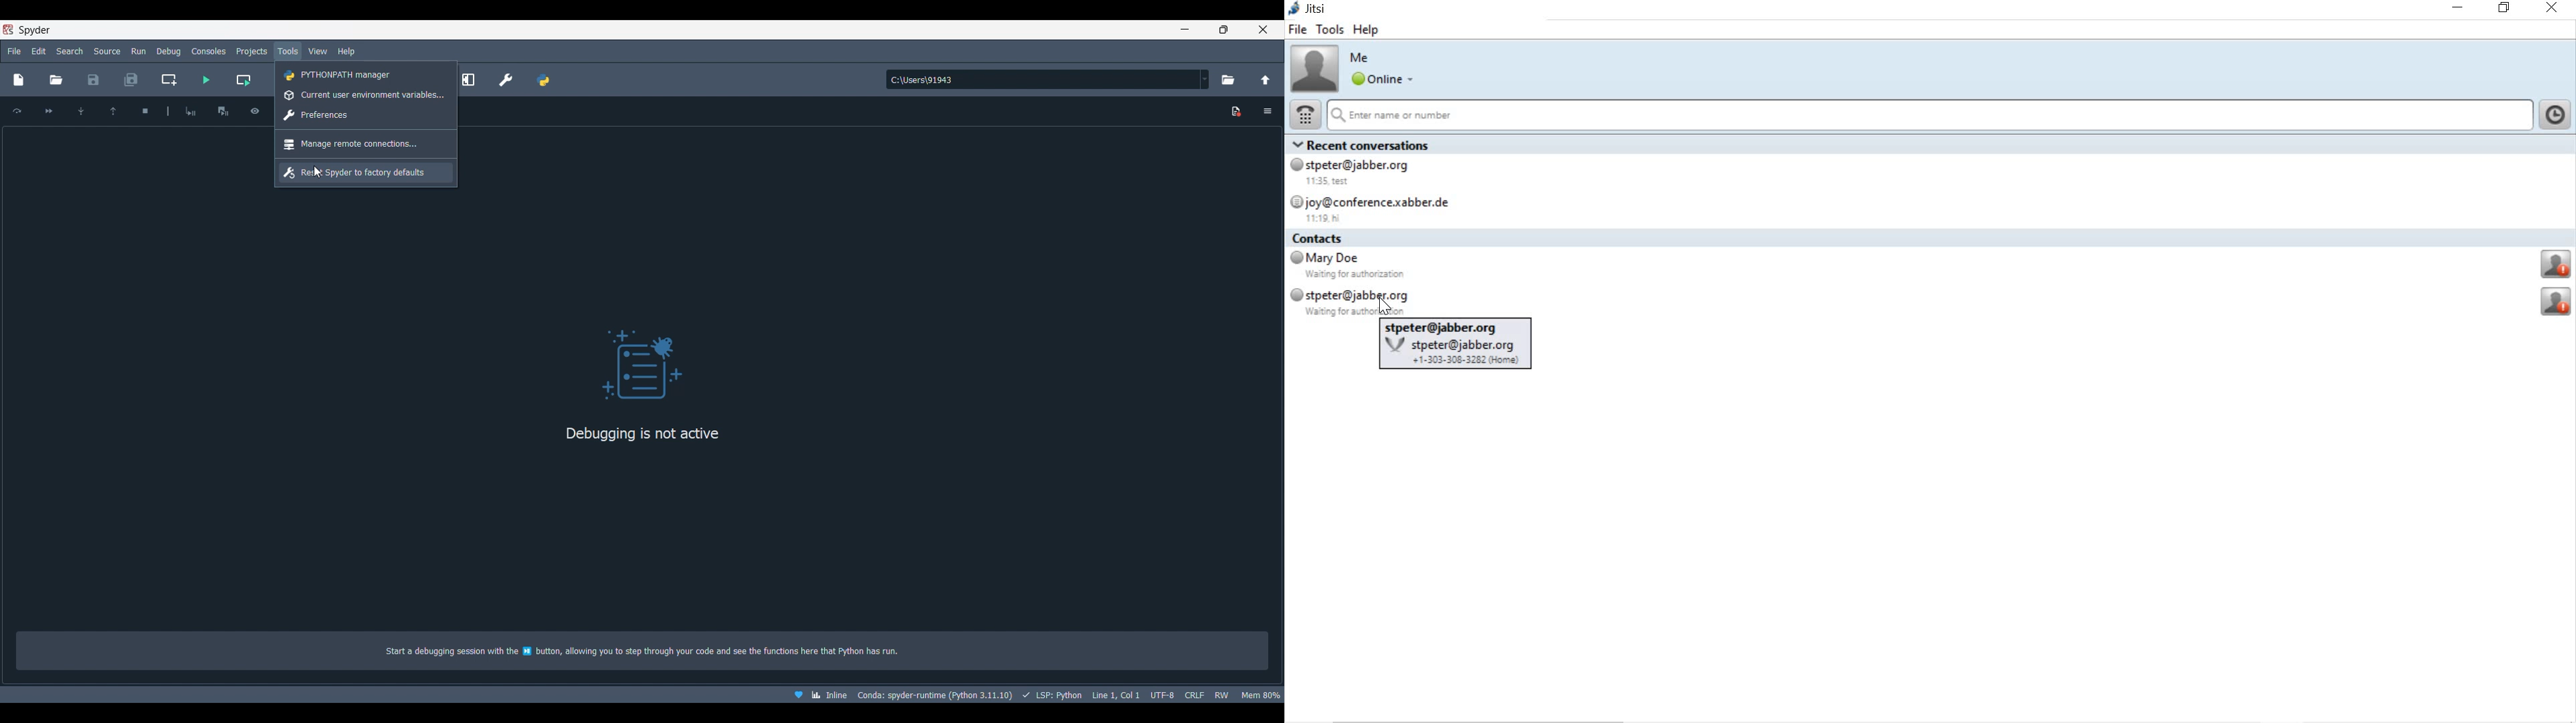  I want to click on Run menu, so click(136, 51).